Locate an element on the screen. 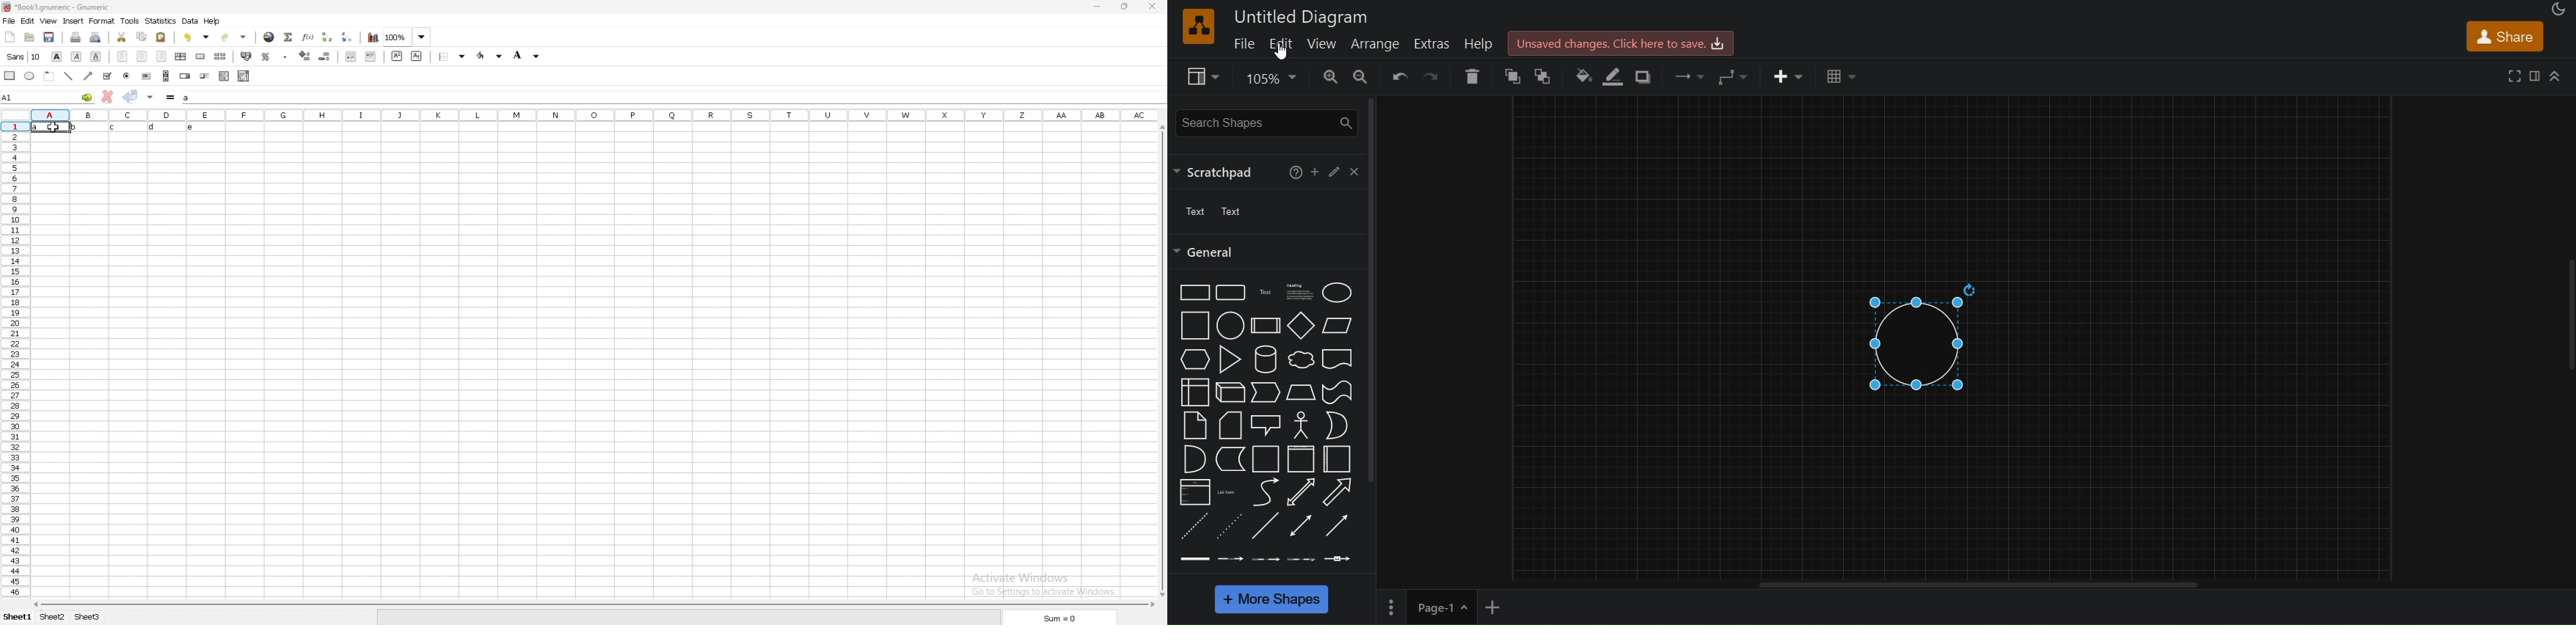  view is located at coordinates (1200, 75).